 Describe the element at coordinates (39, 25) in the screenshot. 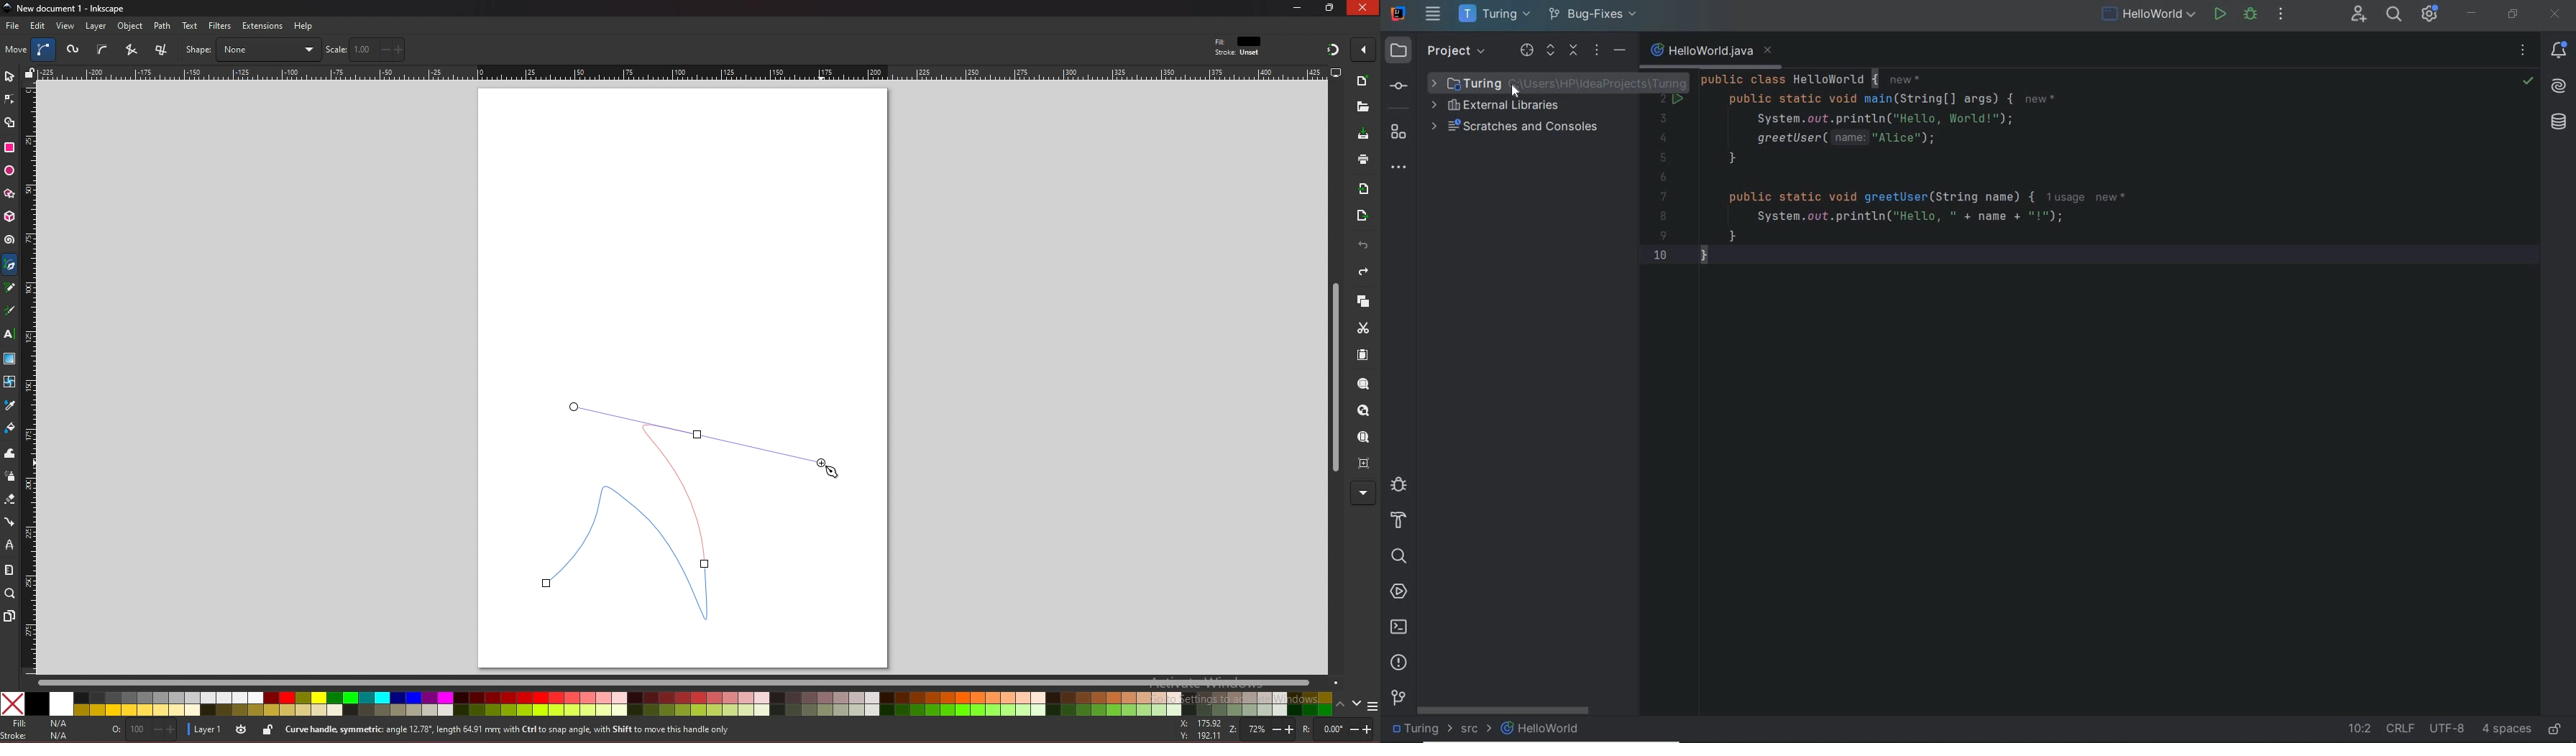

I see `edit` at that location.